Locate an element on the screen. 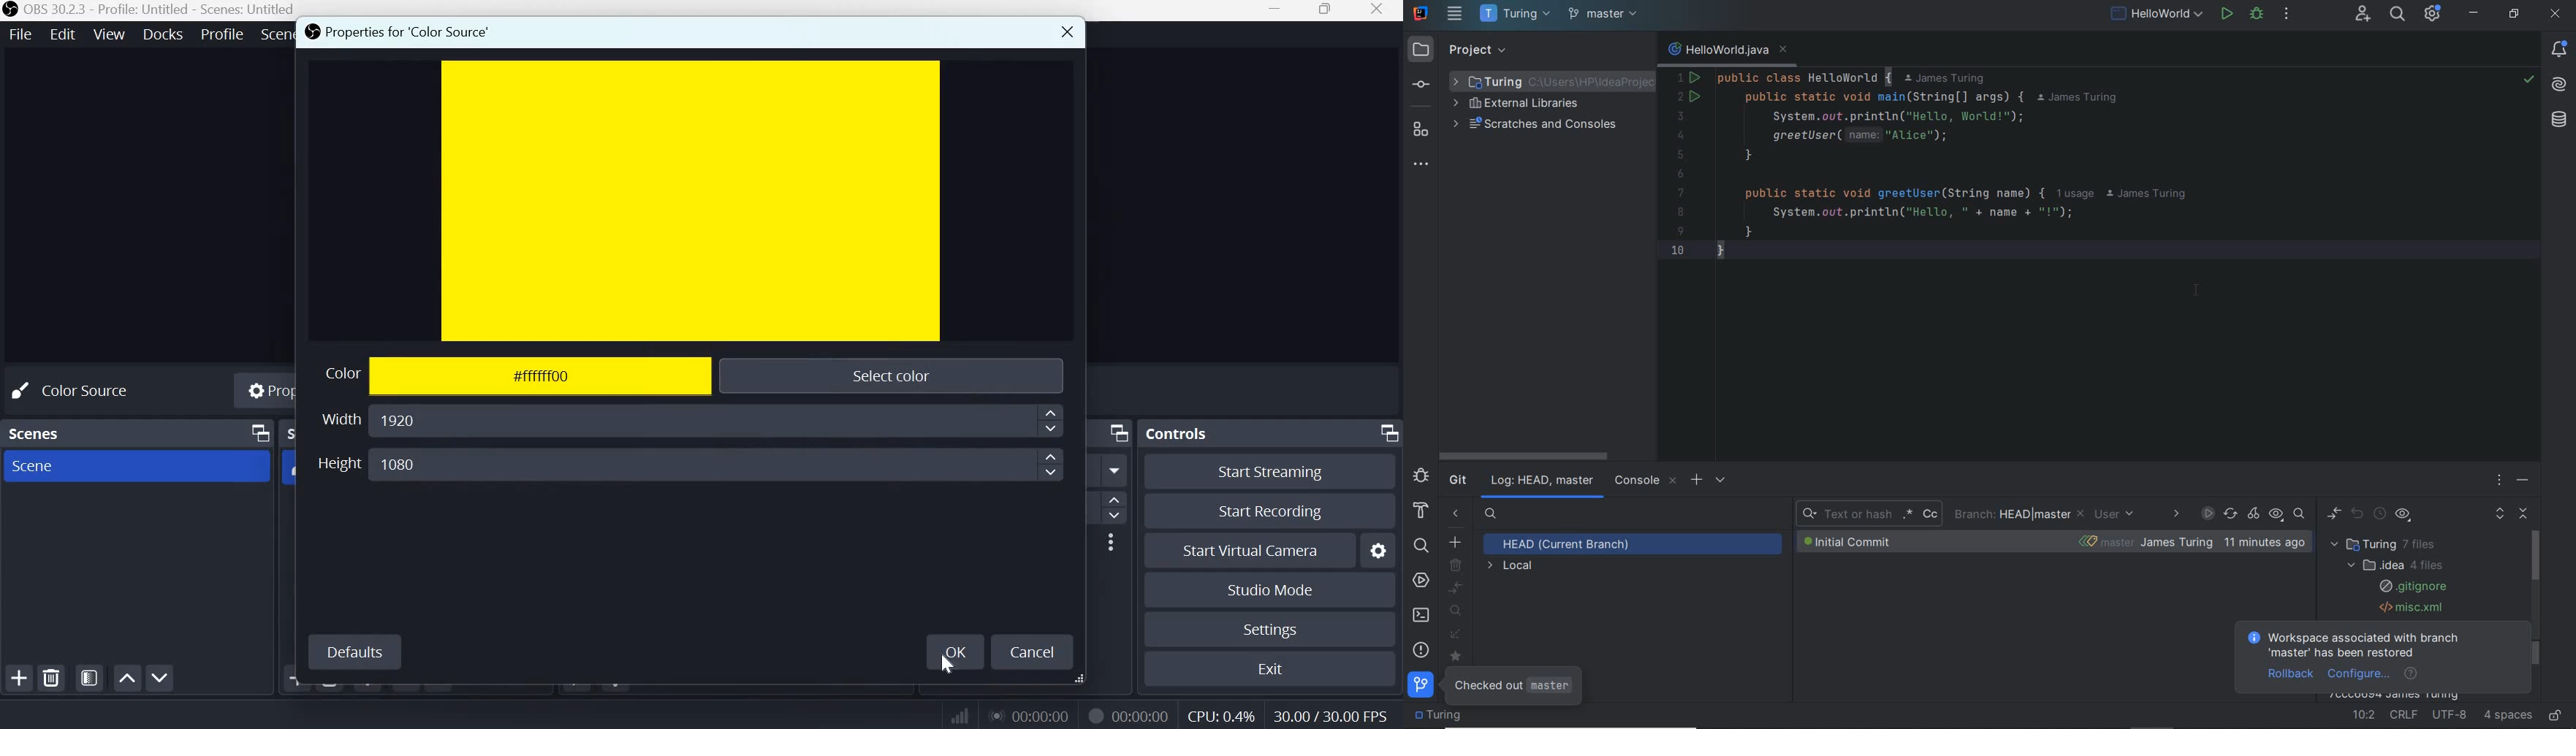  No source selected is located at coordinates (86, 389).